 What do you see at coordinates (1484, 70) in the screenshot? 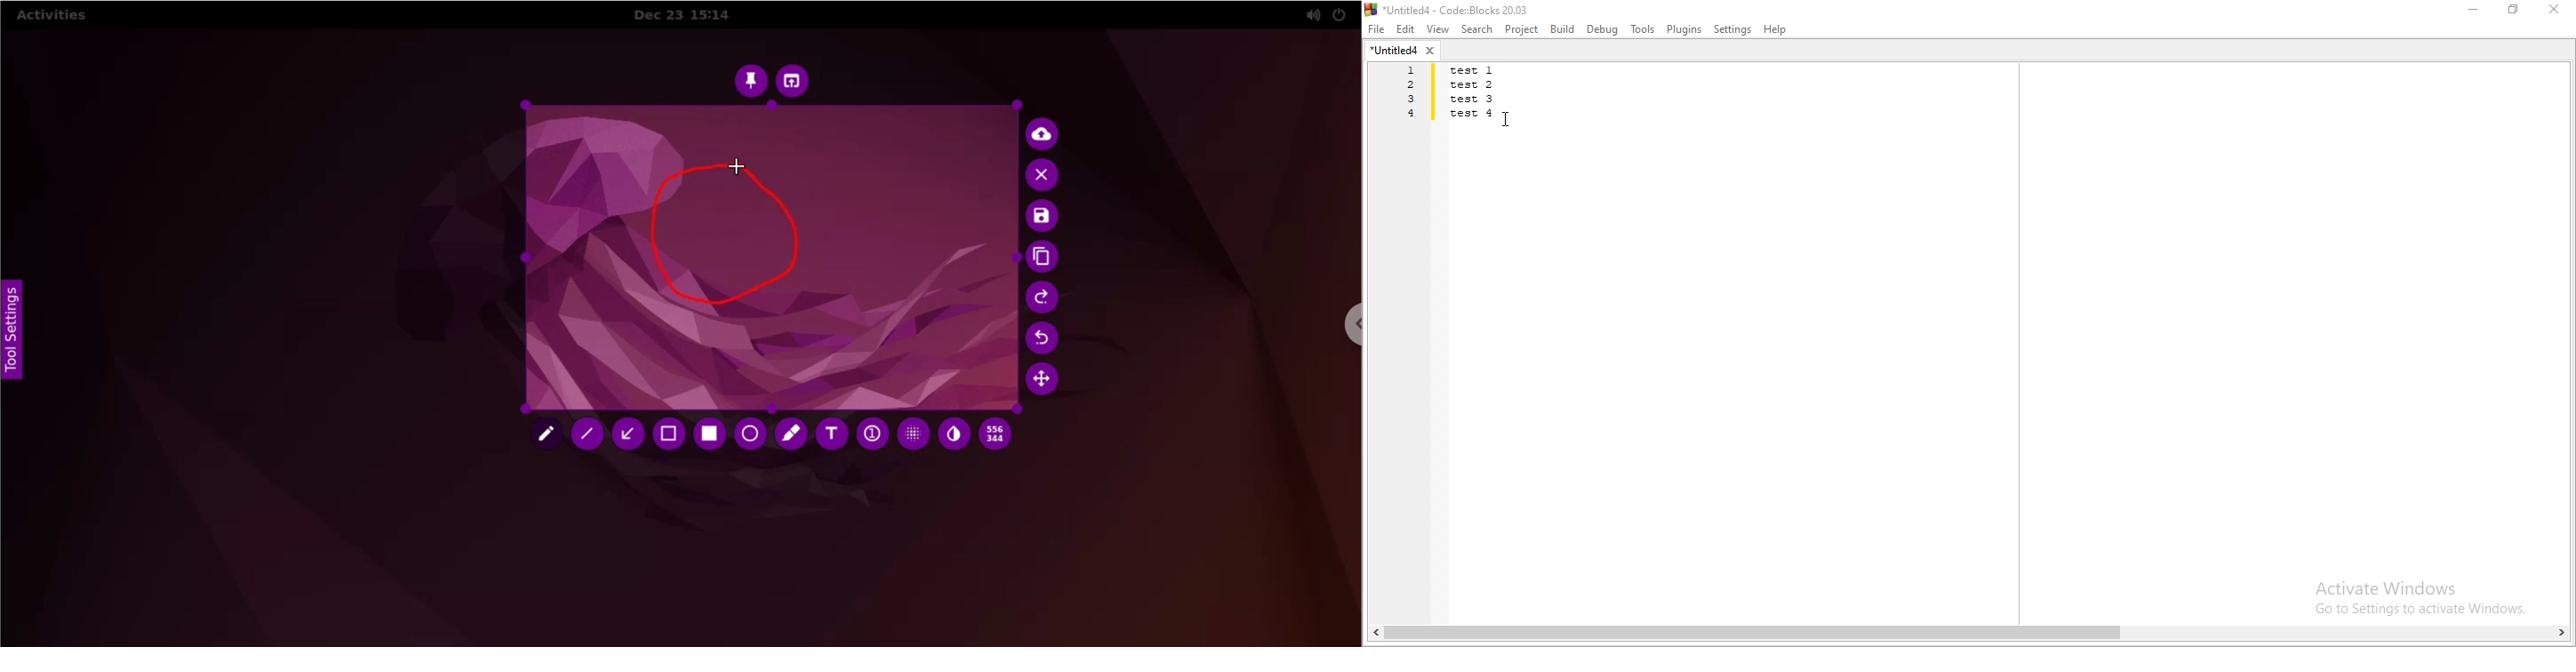
I see `test 1` at bounding box center [1484, 70].